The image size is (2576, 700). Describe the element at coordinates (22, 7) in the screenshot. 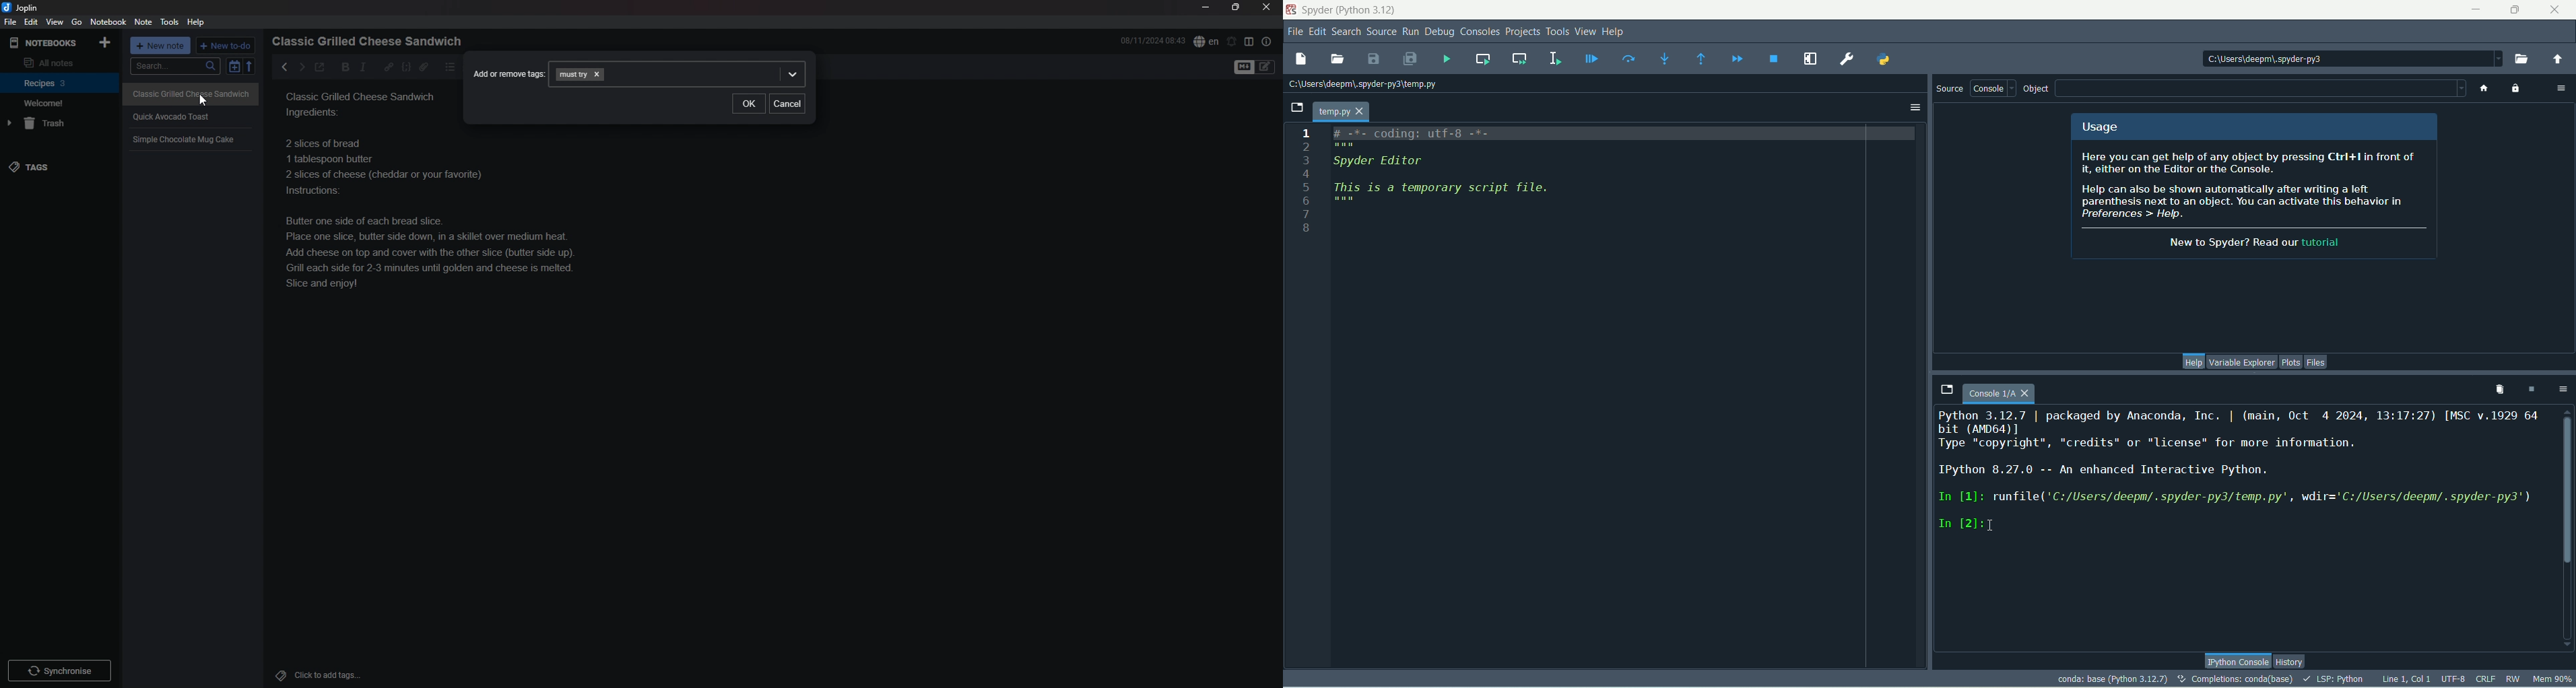

I see `joplin` at that location.